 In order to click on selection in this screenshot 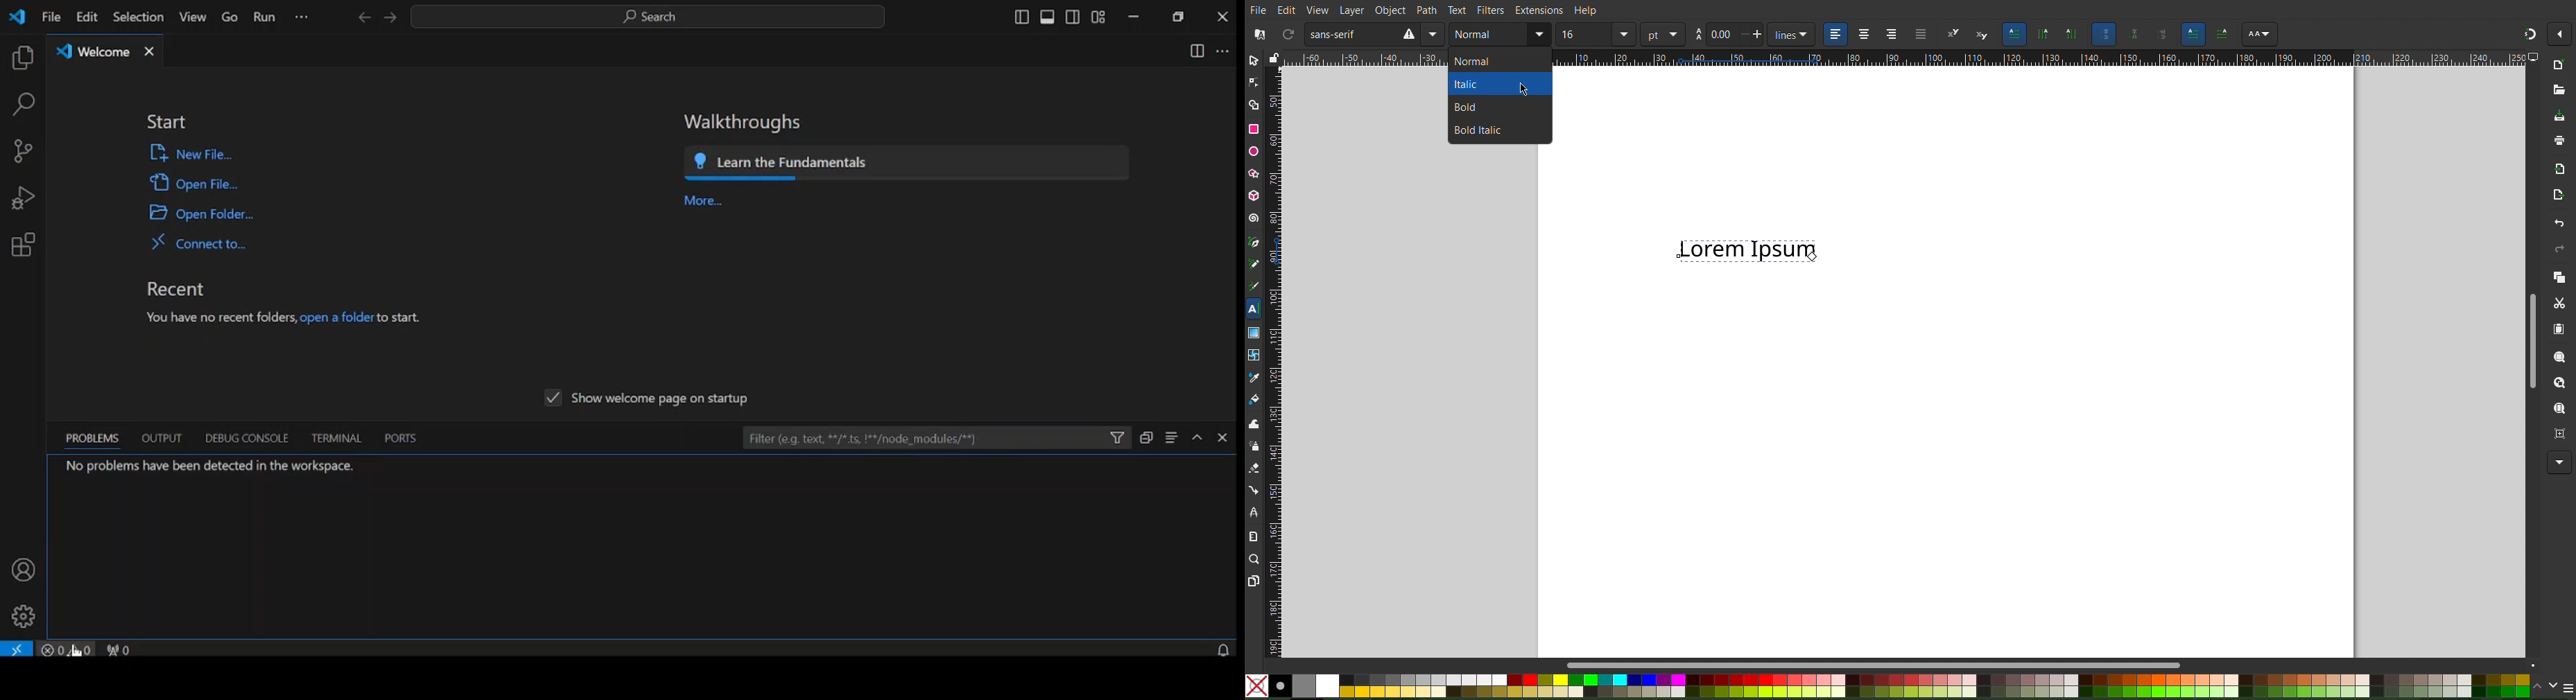, I will do `click(136, 16)`.